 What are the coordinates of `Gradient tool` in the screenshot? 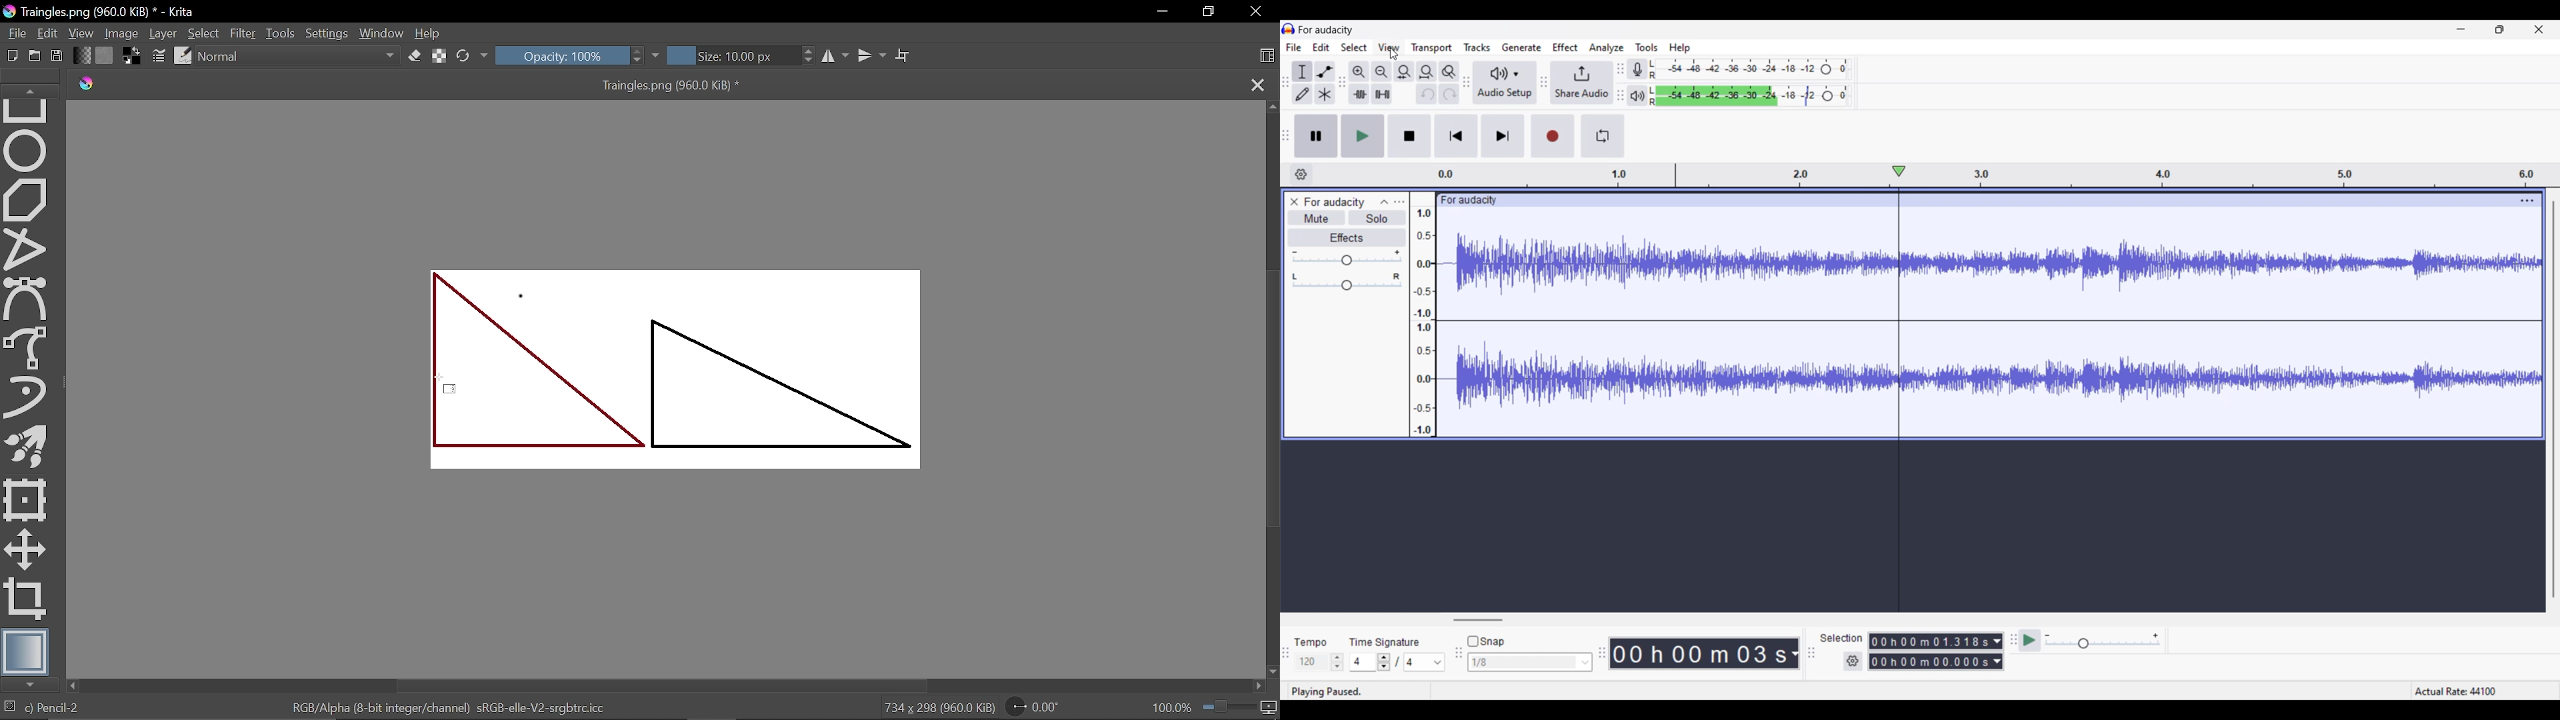 It's located at (26, 651).